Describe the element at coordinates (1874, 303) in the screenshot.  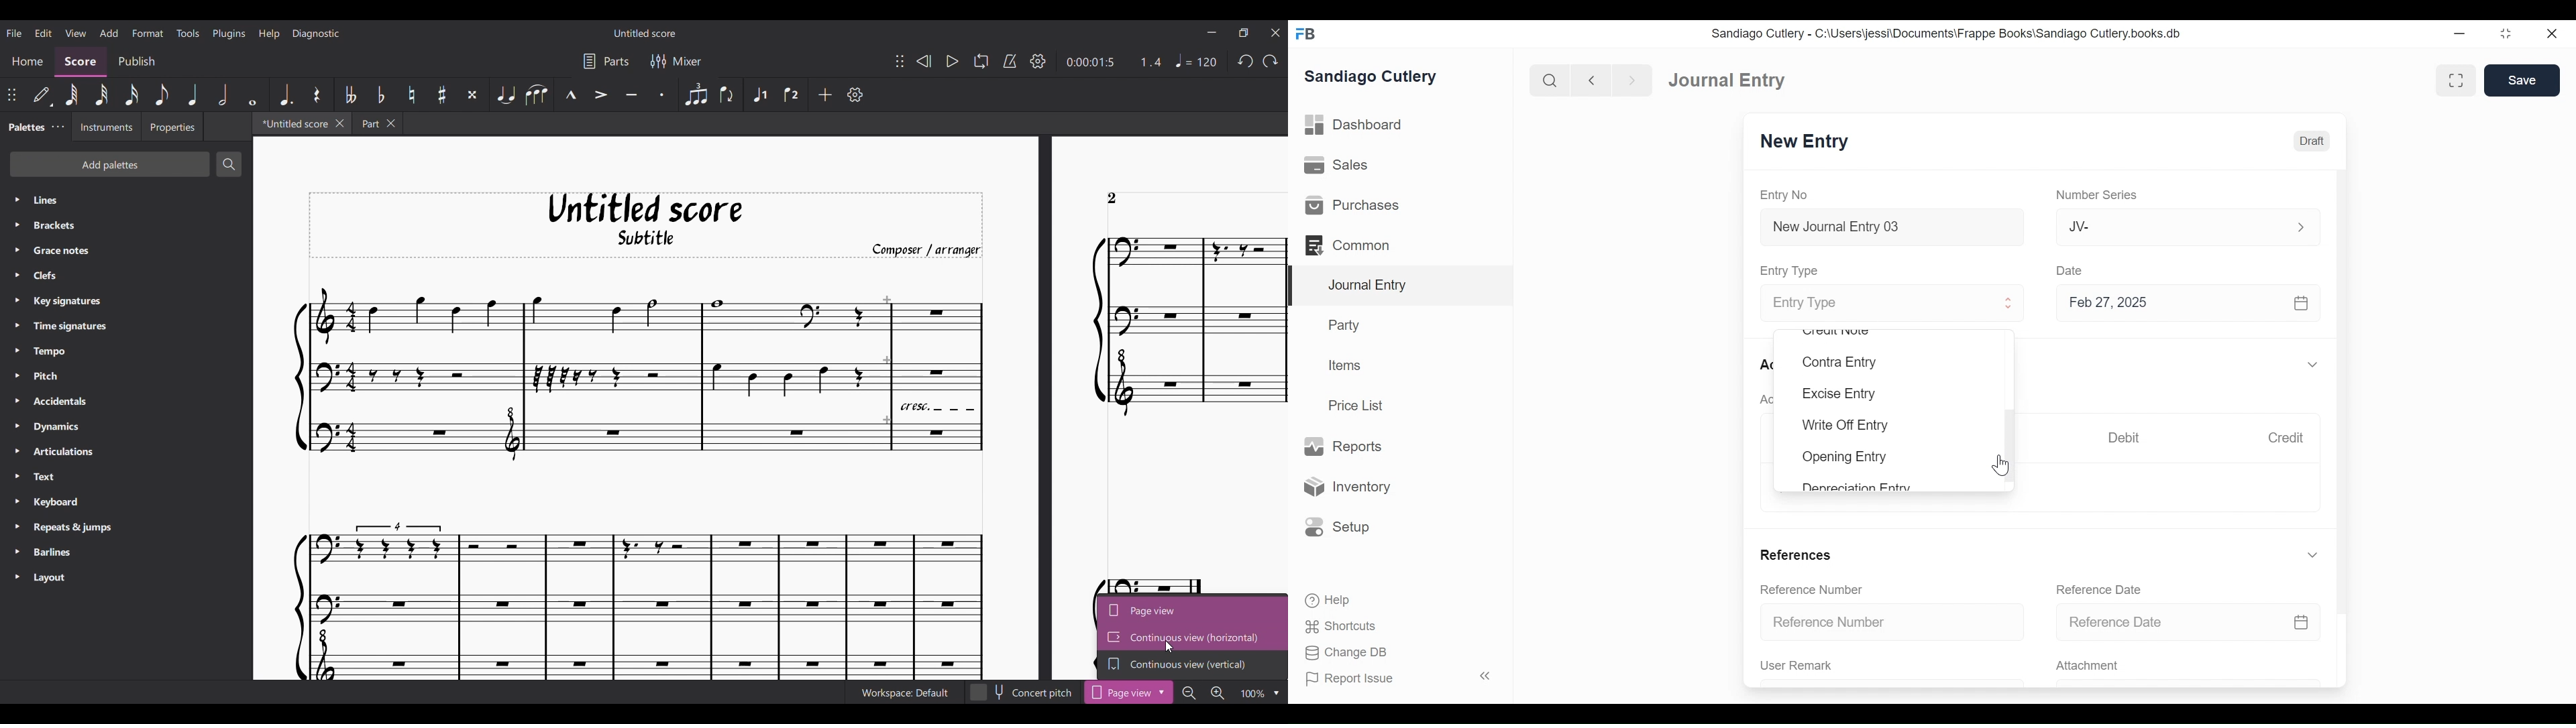
I see `Entry Type` at that location.